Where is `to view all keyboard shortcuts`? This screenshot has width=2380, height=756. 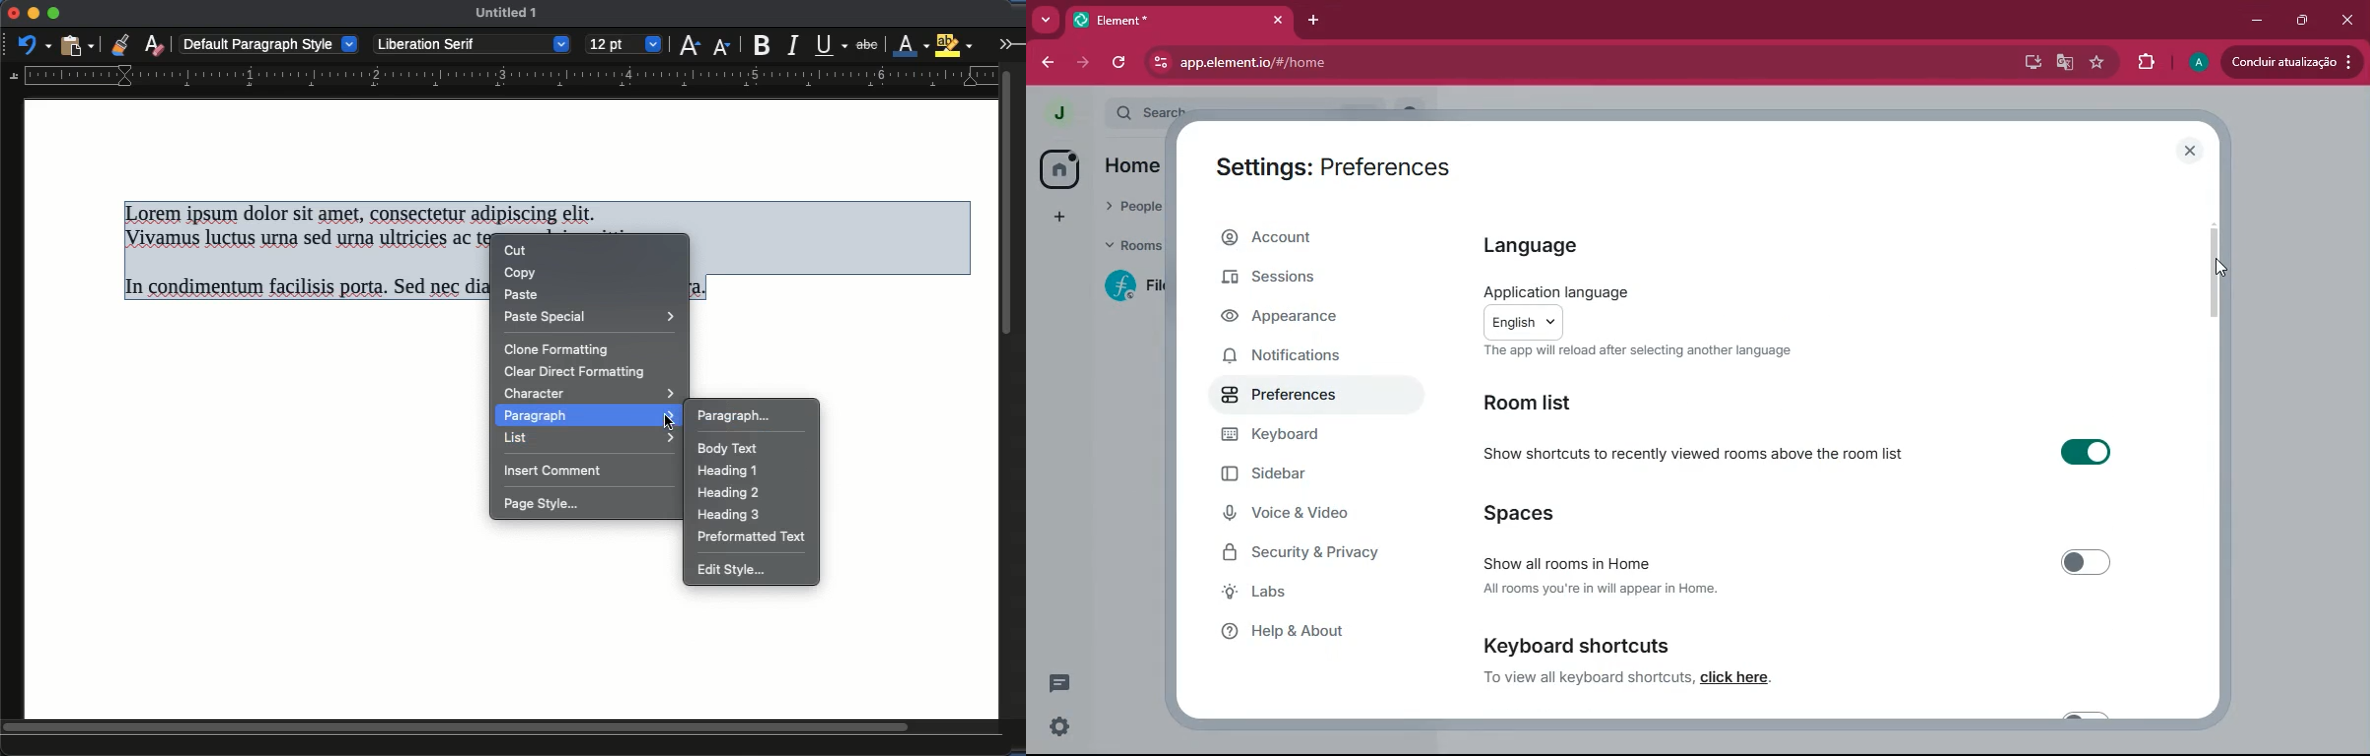 to view all keyboard shortcuts is located at coordinates (1586, 676).